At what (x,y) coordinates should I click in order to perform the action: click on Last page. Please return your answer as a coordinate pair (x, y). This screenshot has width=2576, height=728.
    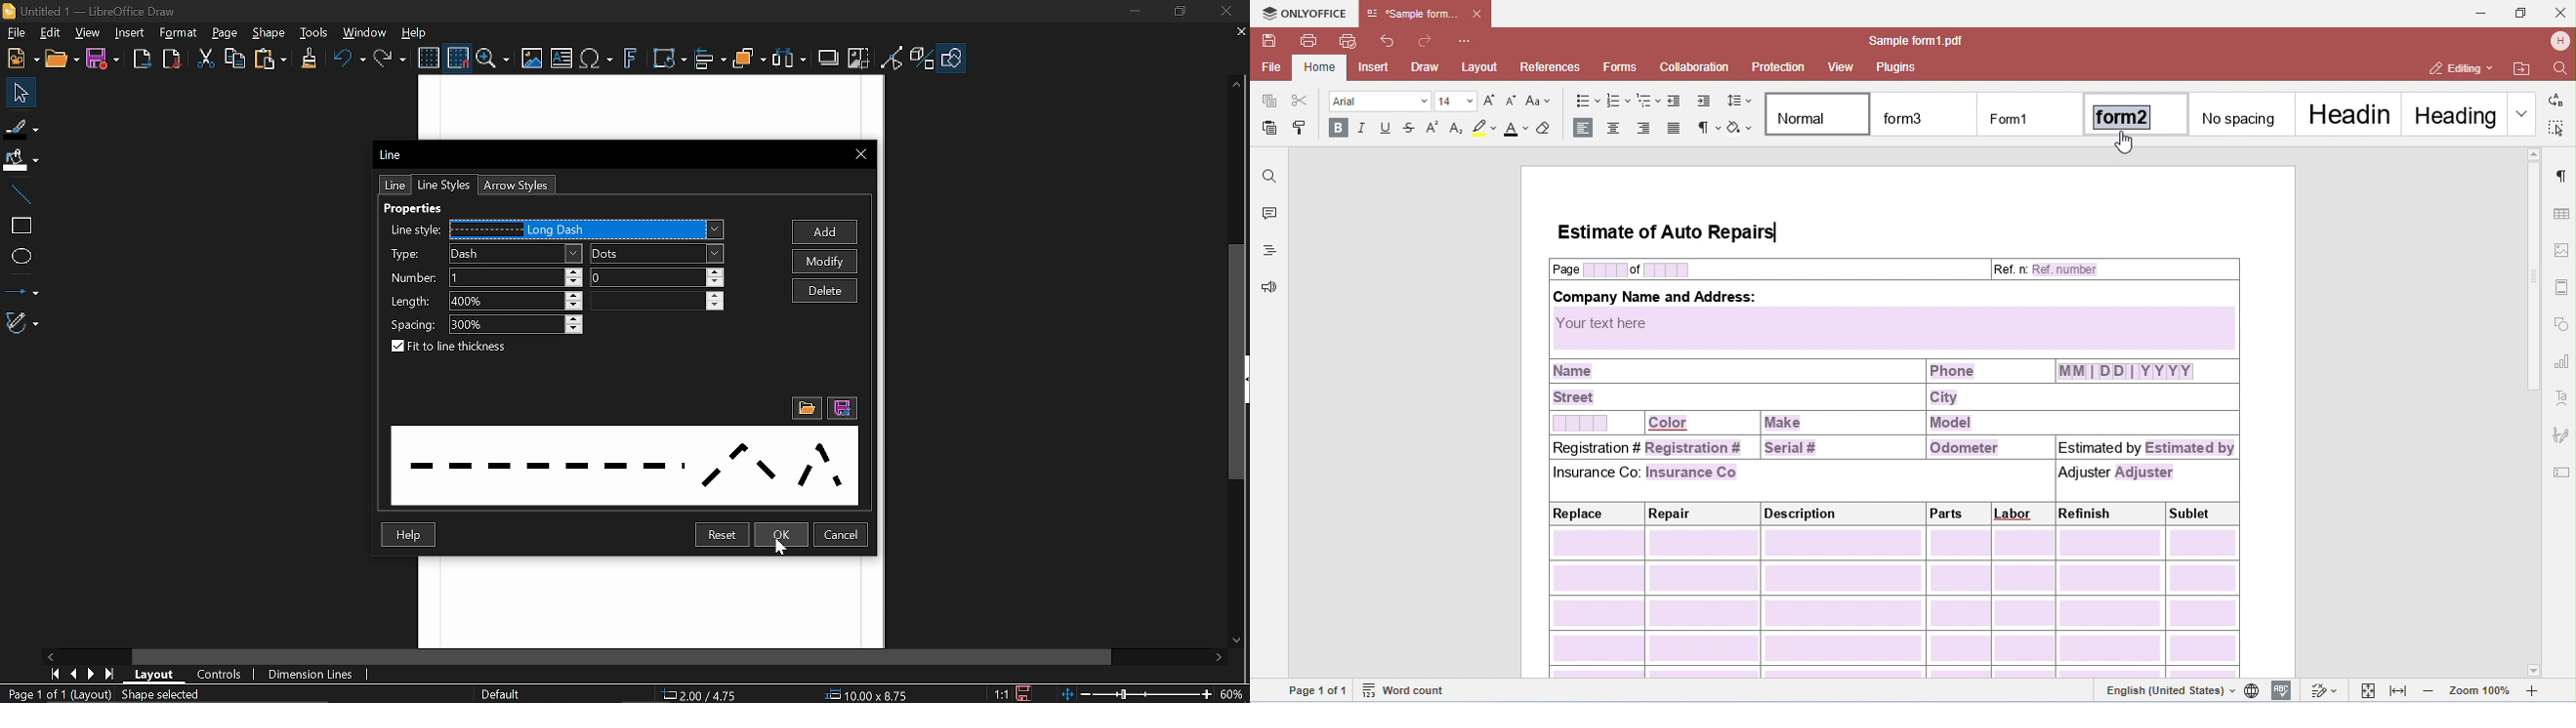
    Looking at the image, I should click on (112, 674).